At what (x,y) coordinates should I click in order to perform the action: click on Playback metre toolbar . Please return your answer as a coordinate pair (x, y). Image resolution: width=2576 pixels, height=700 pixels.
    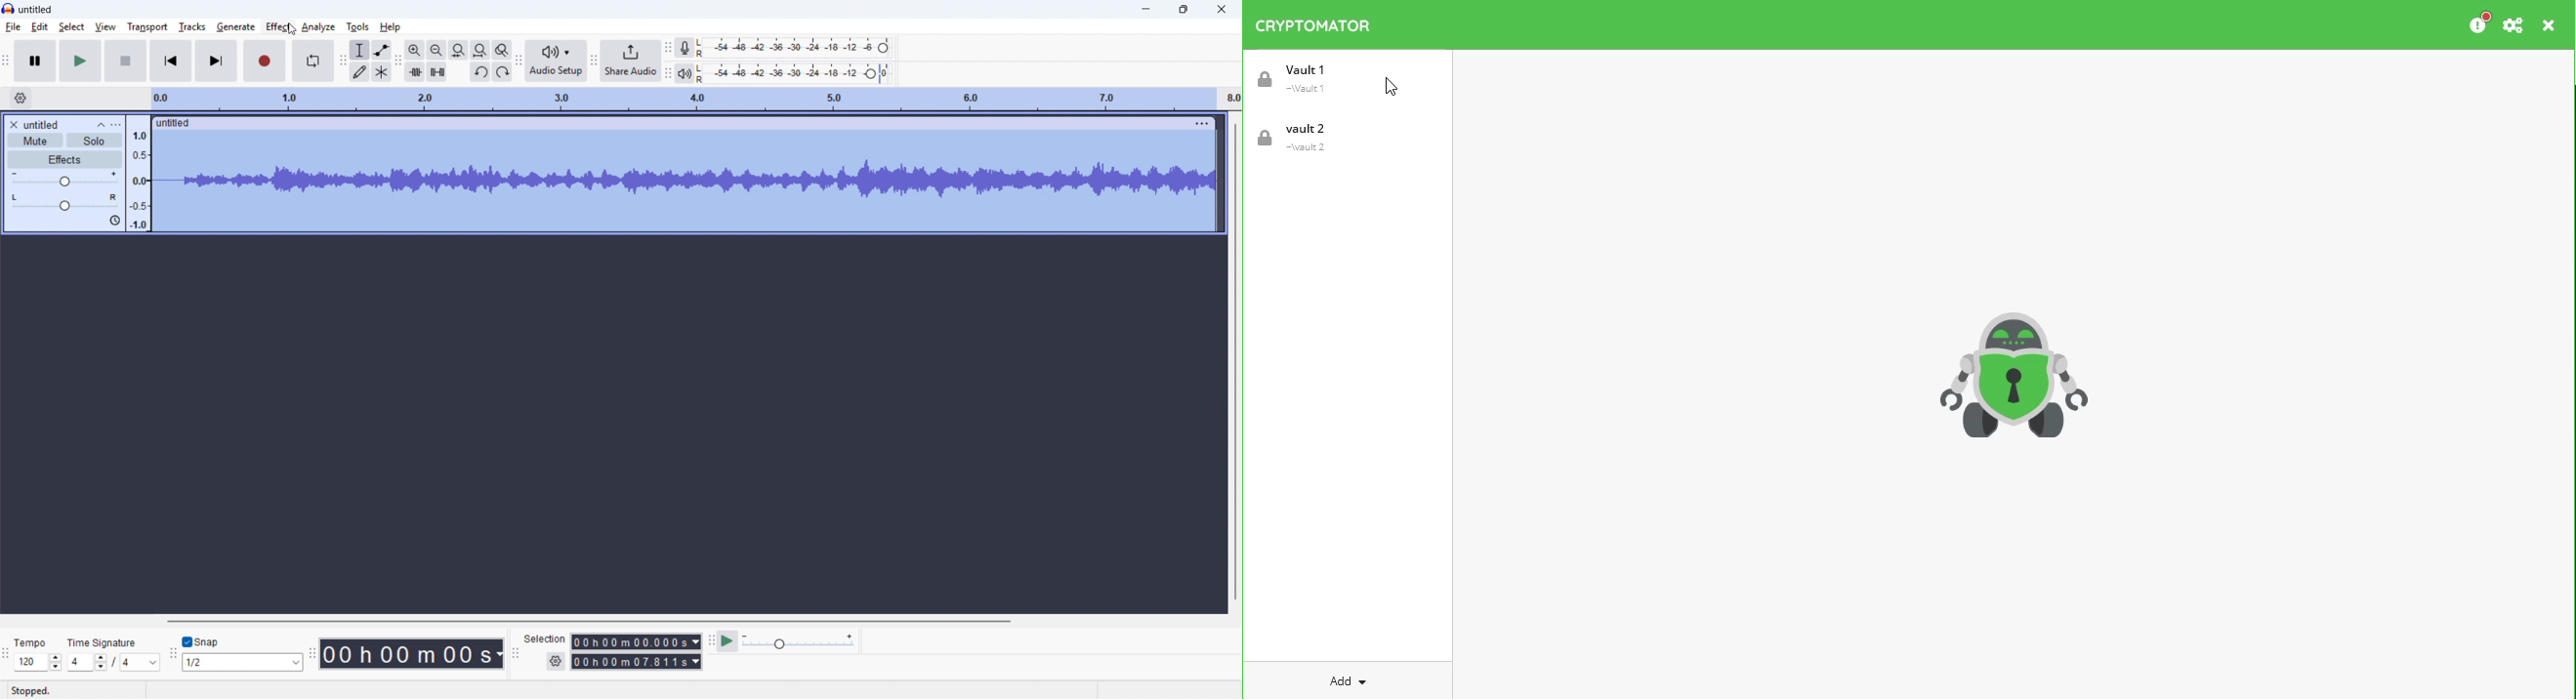
    Looking at the image, I should click on (667, 75).